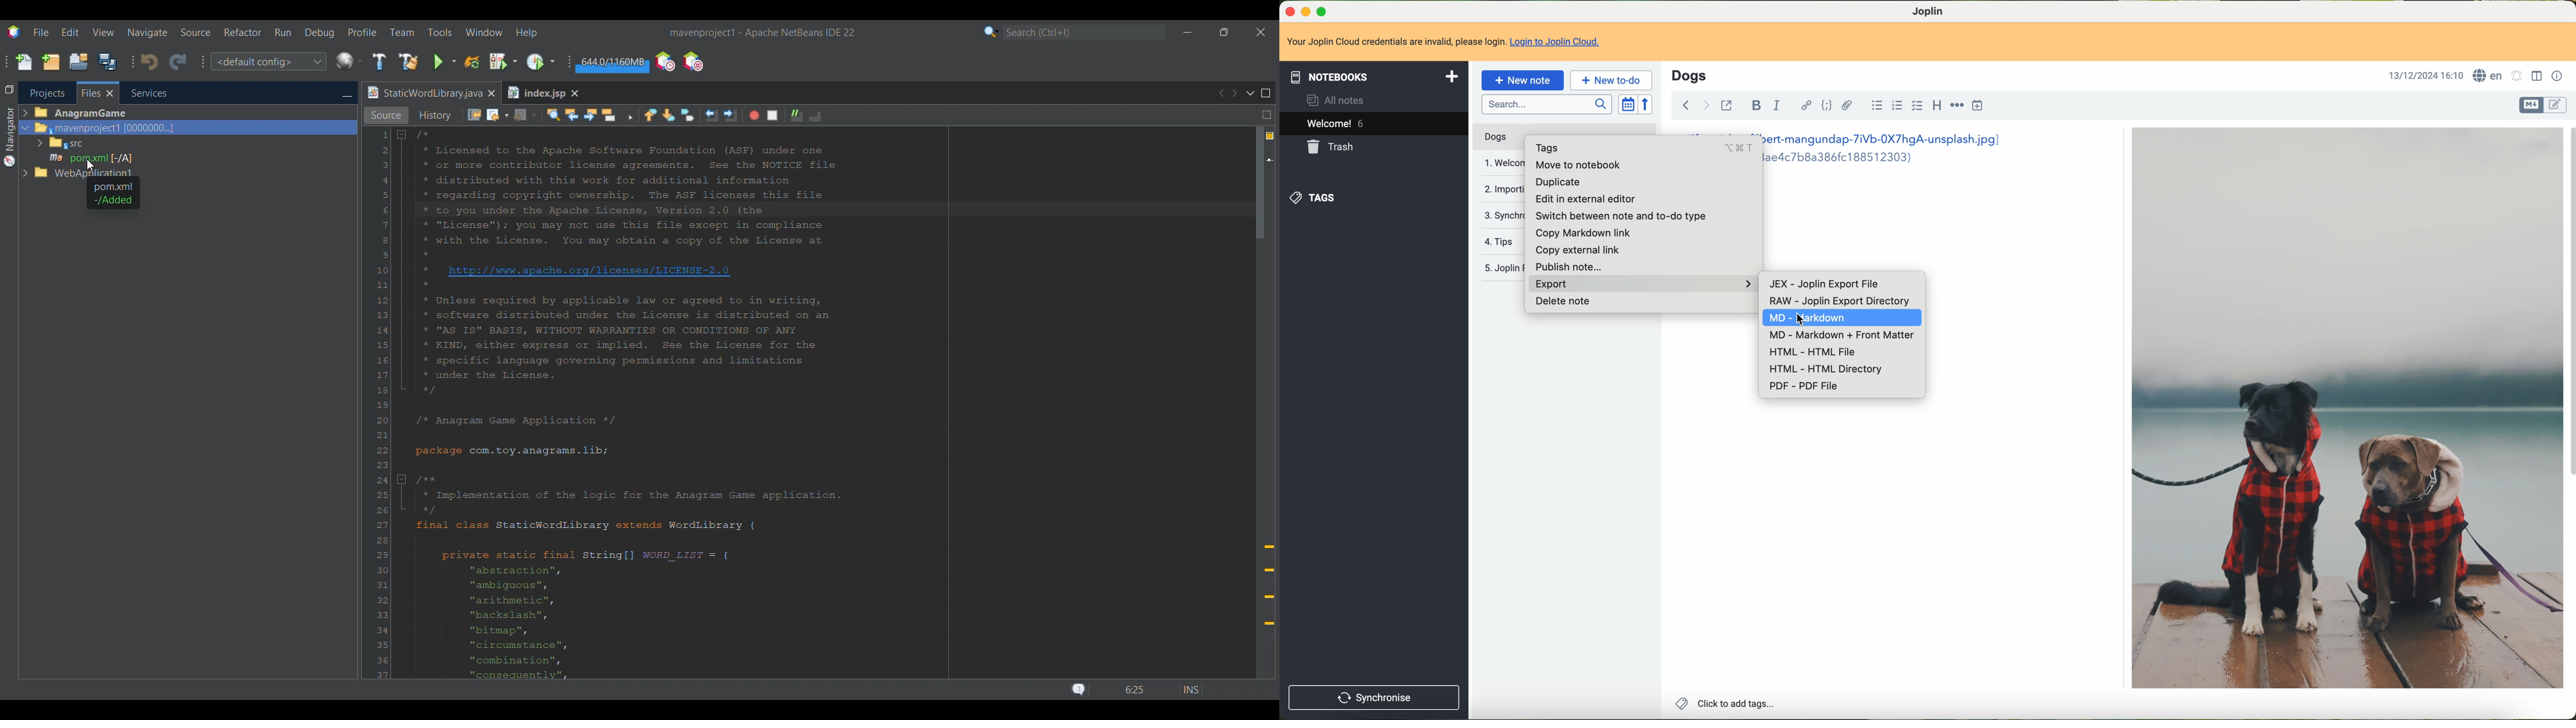 The width and height of the screenshot is (2576, 728). What do you see at coordinates (1640, 285) in the screenshot?
I see `export` at bounding box center [1640, 285].